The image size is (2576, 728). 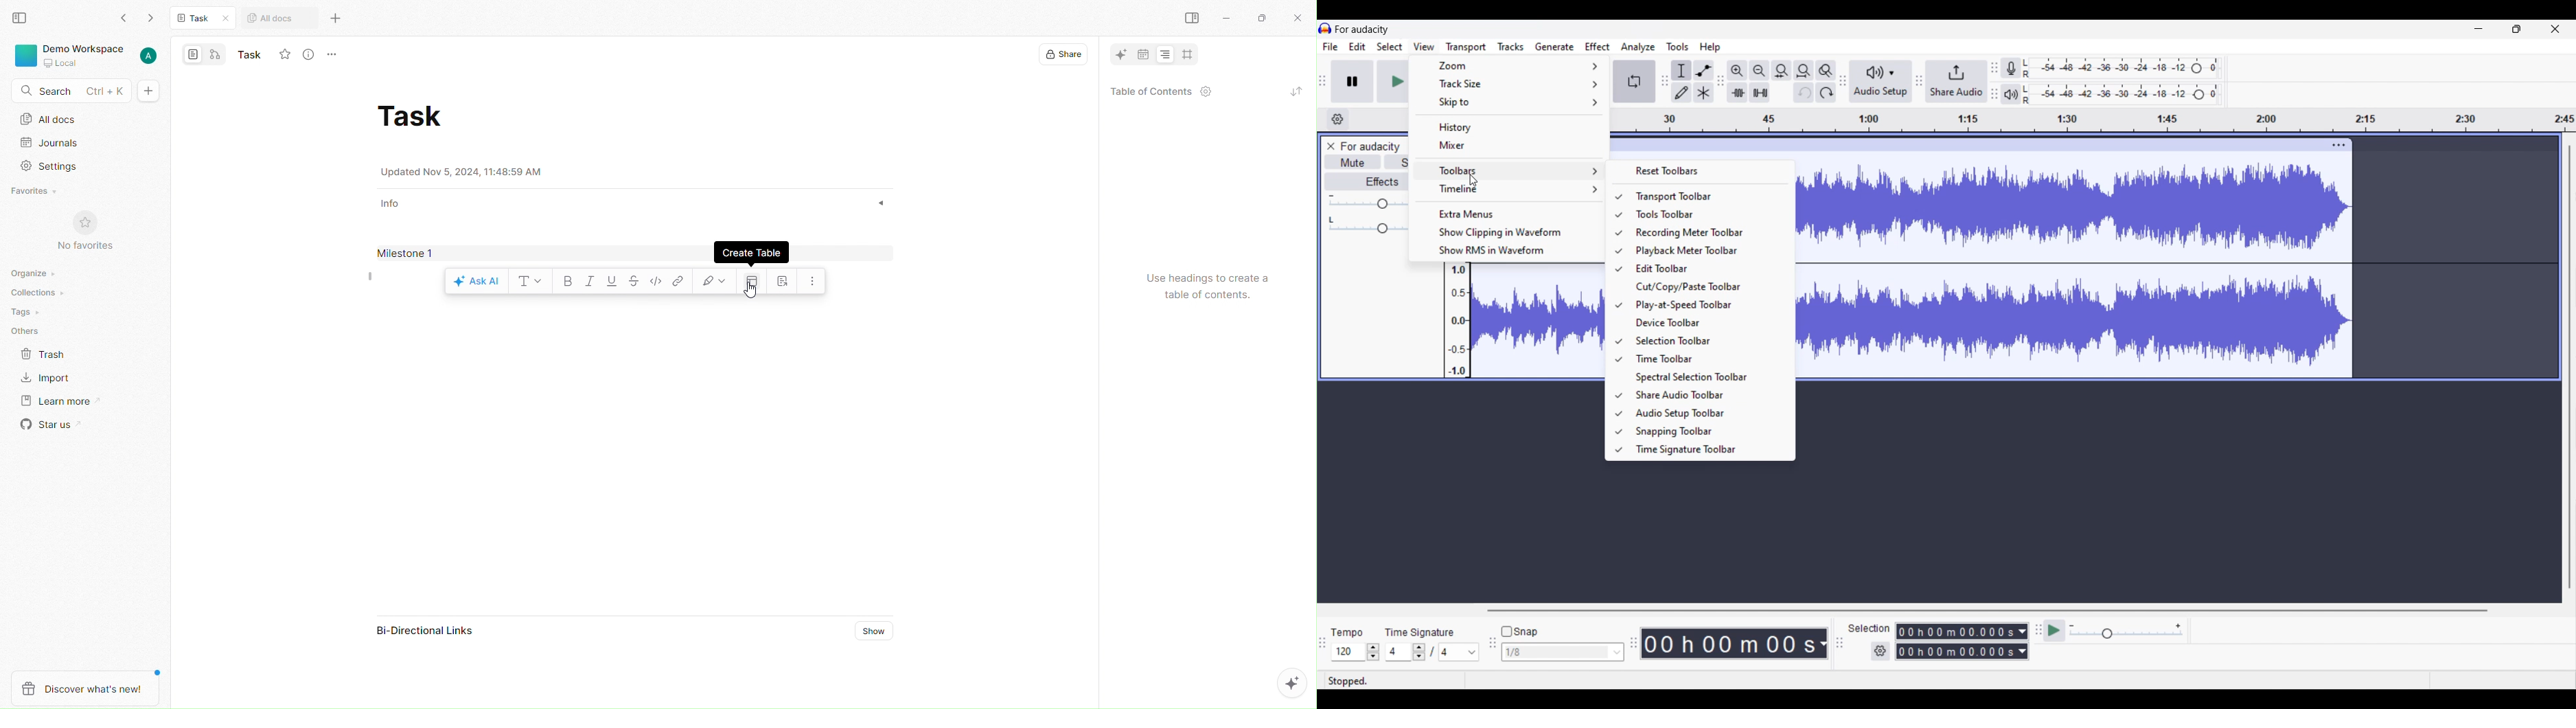 What do you see at coordinates (1735, 642) in the screenshot?
I see `timestamp` at bounding box center [1735, 642].